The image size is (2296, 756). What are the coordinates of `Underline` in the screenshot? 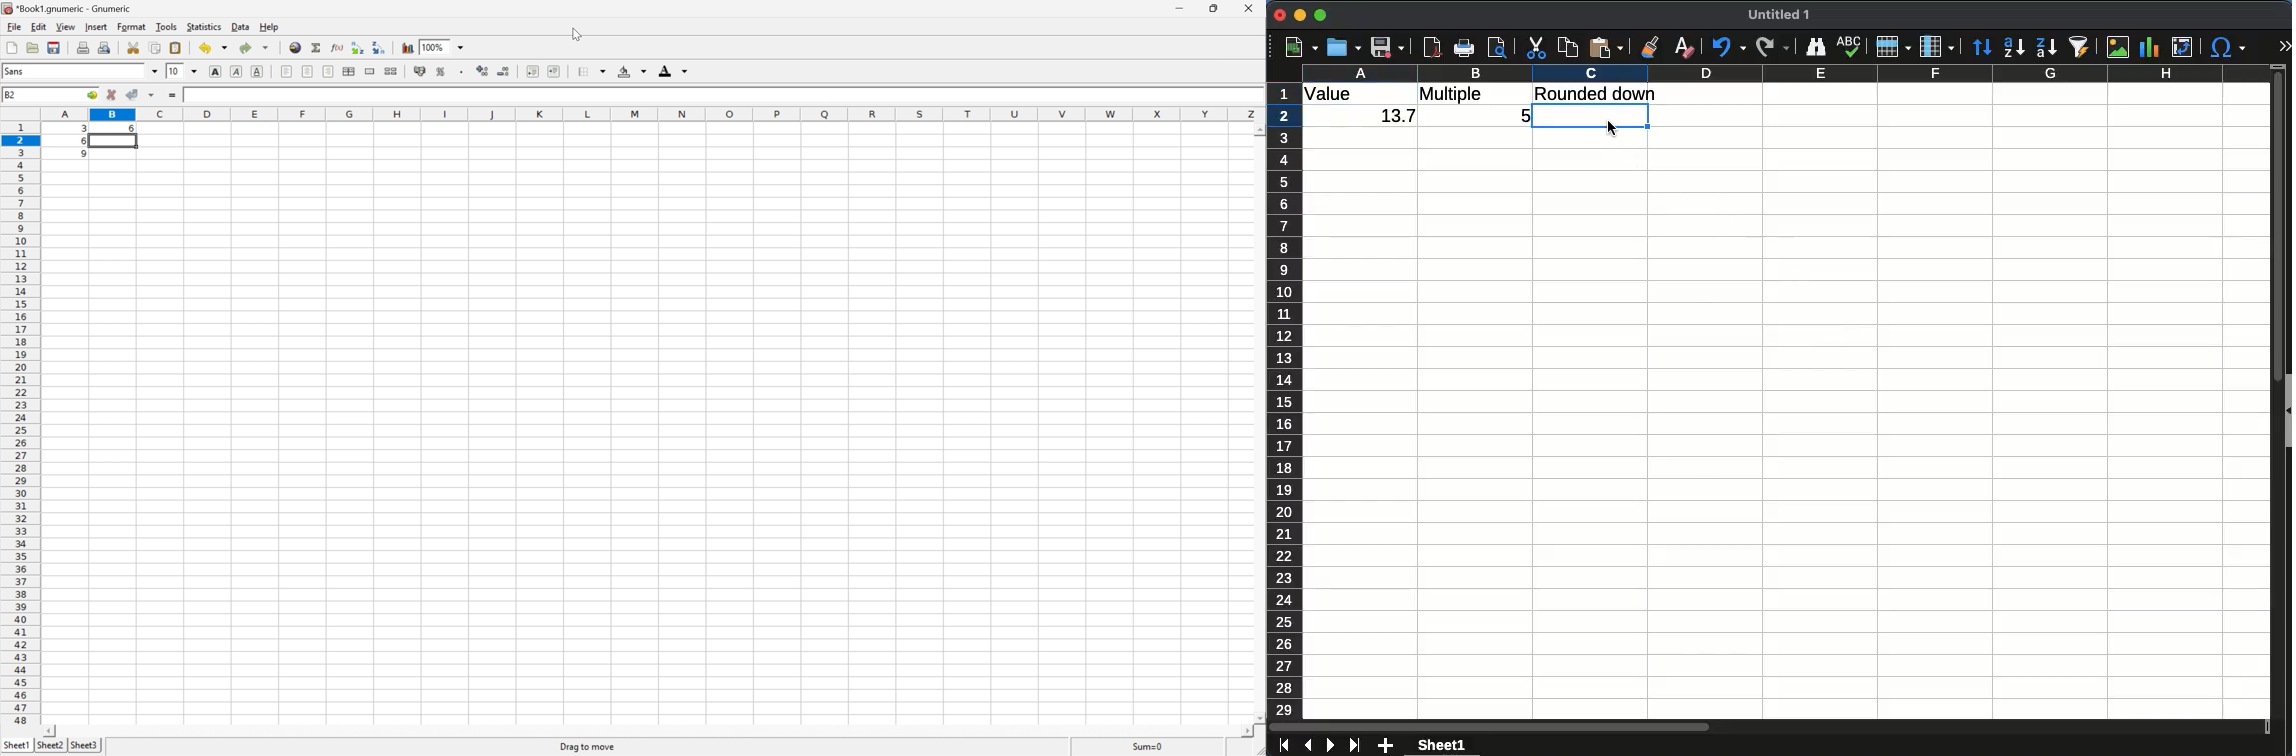 It's located at (258, 71).